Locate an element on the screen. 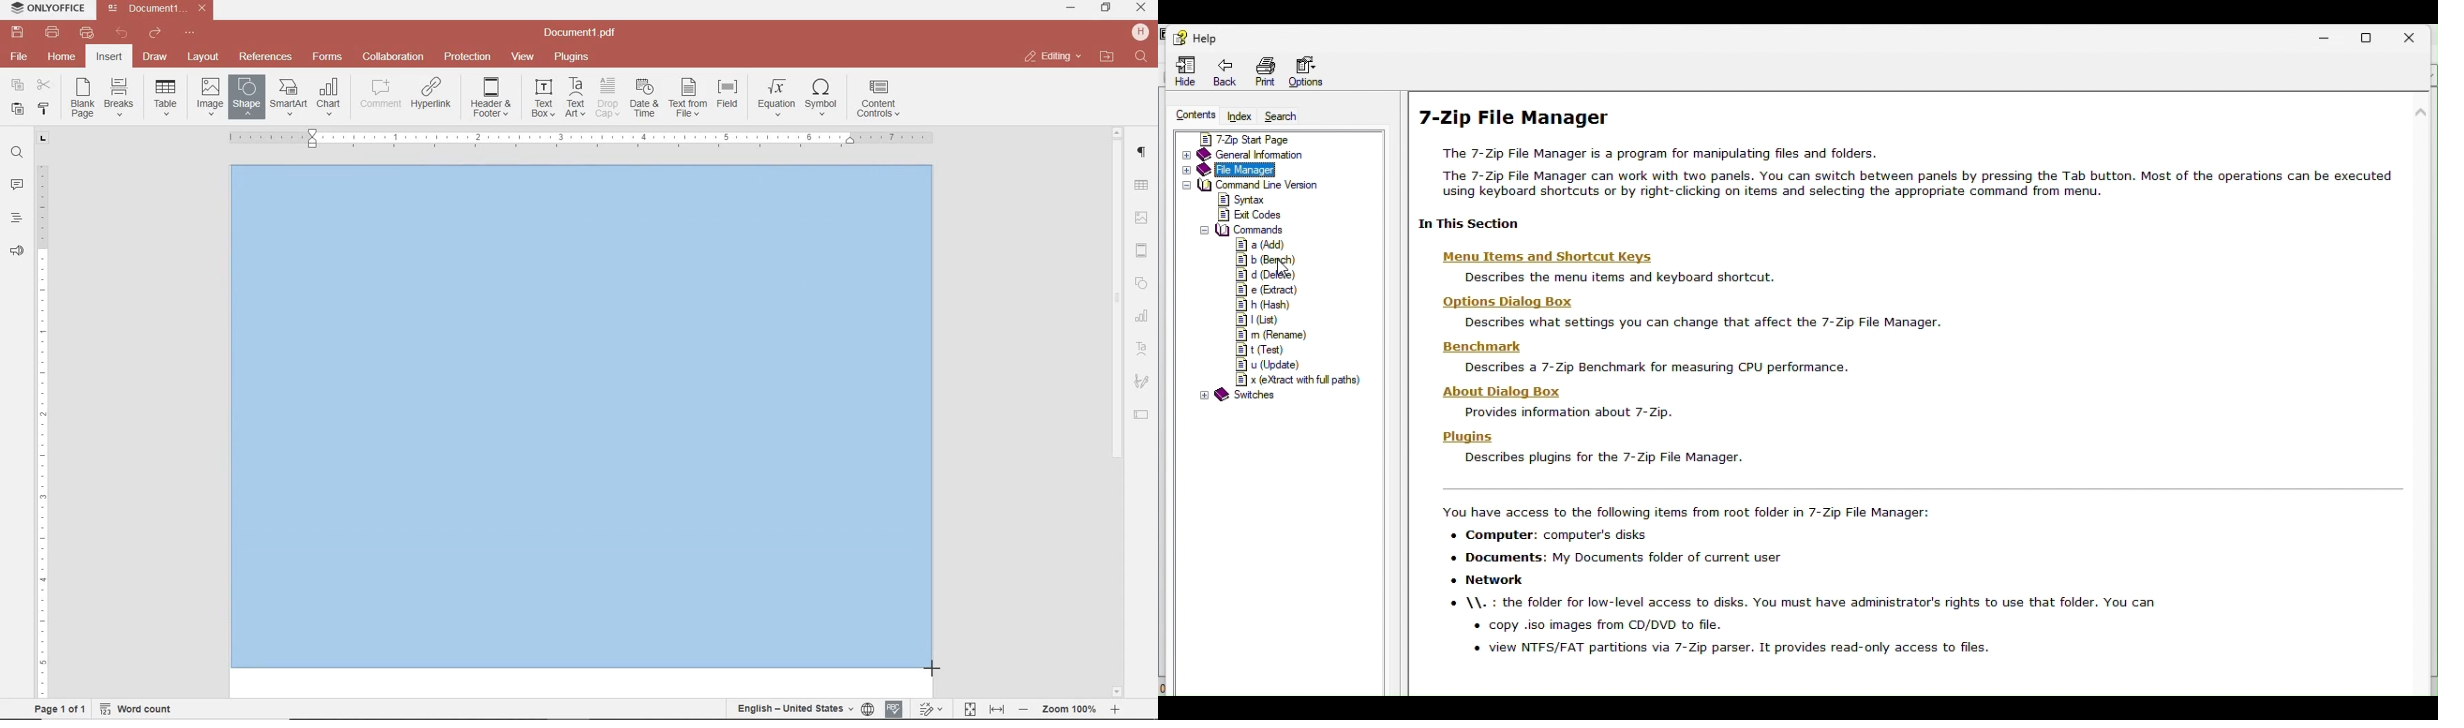 This screenshot has height=728, width=2464. Options Dialog Box is located at coordinates (1503, 302).